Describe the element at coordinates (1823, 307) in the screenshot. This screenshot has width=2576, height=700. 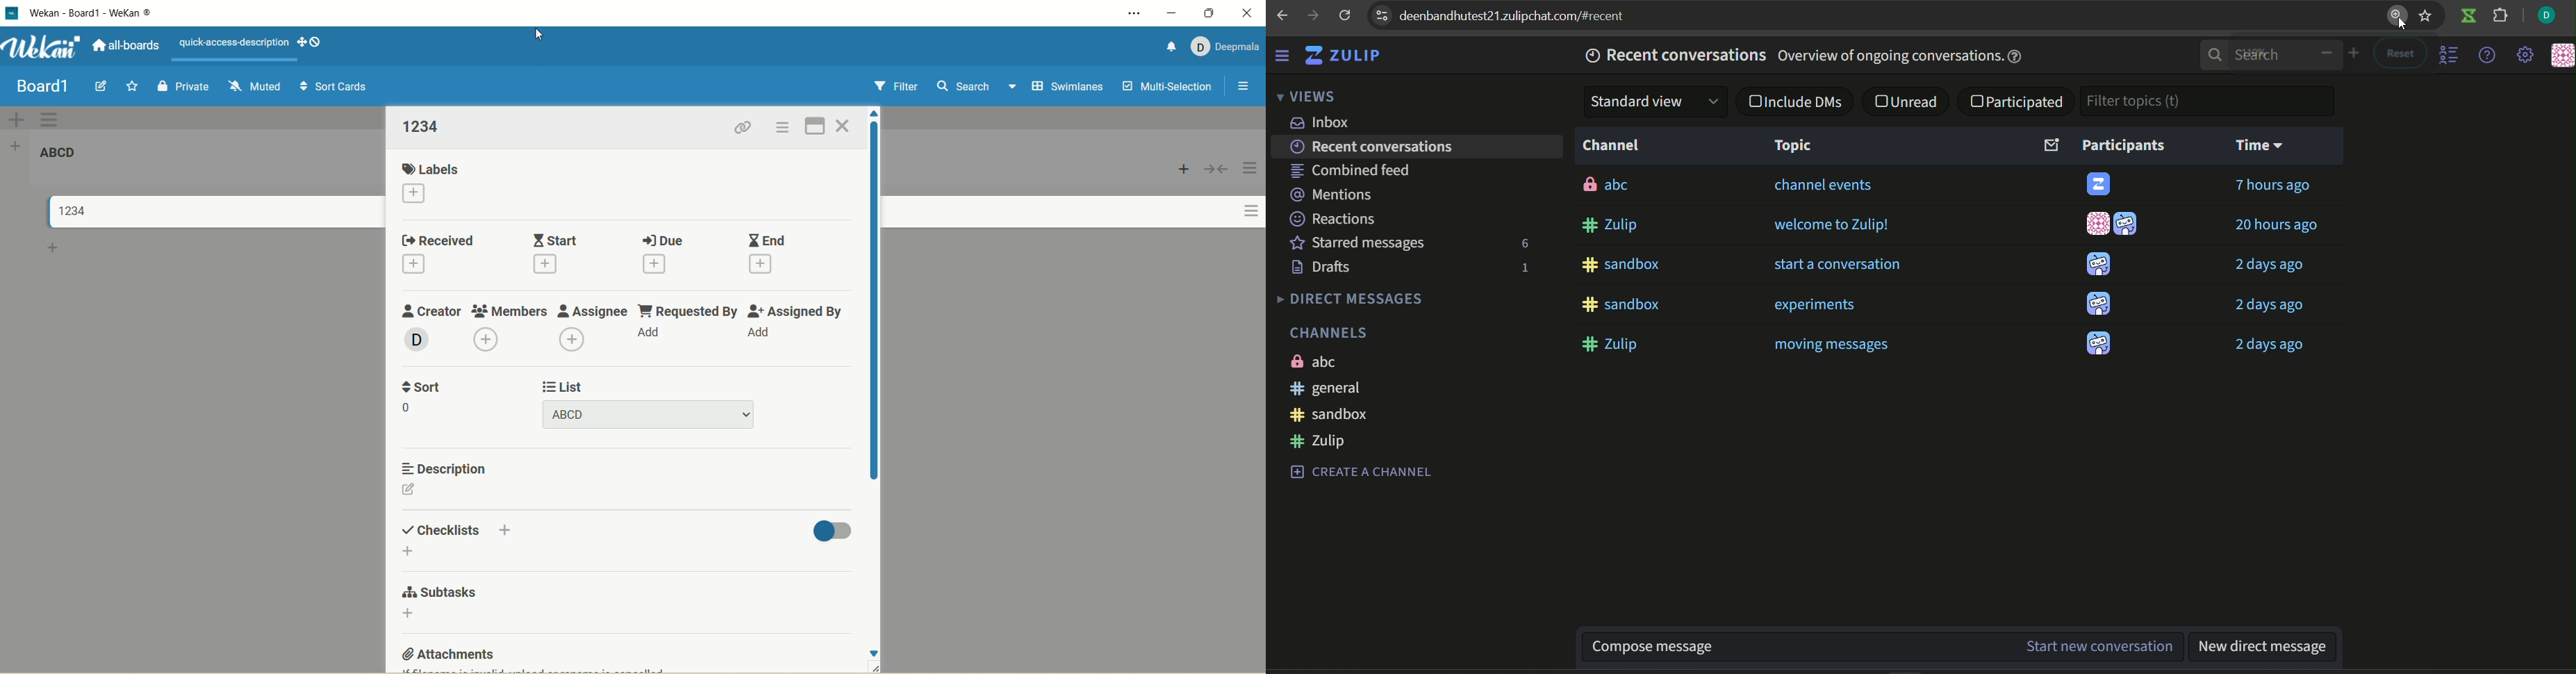
I see `experiments` at that location.